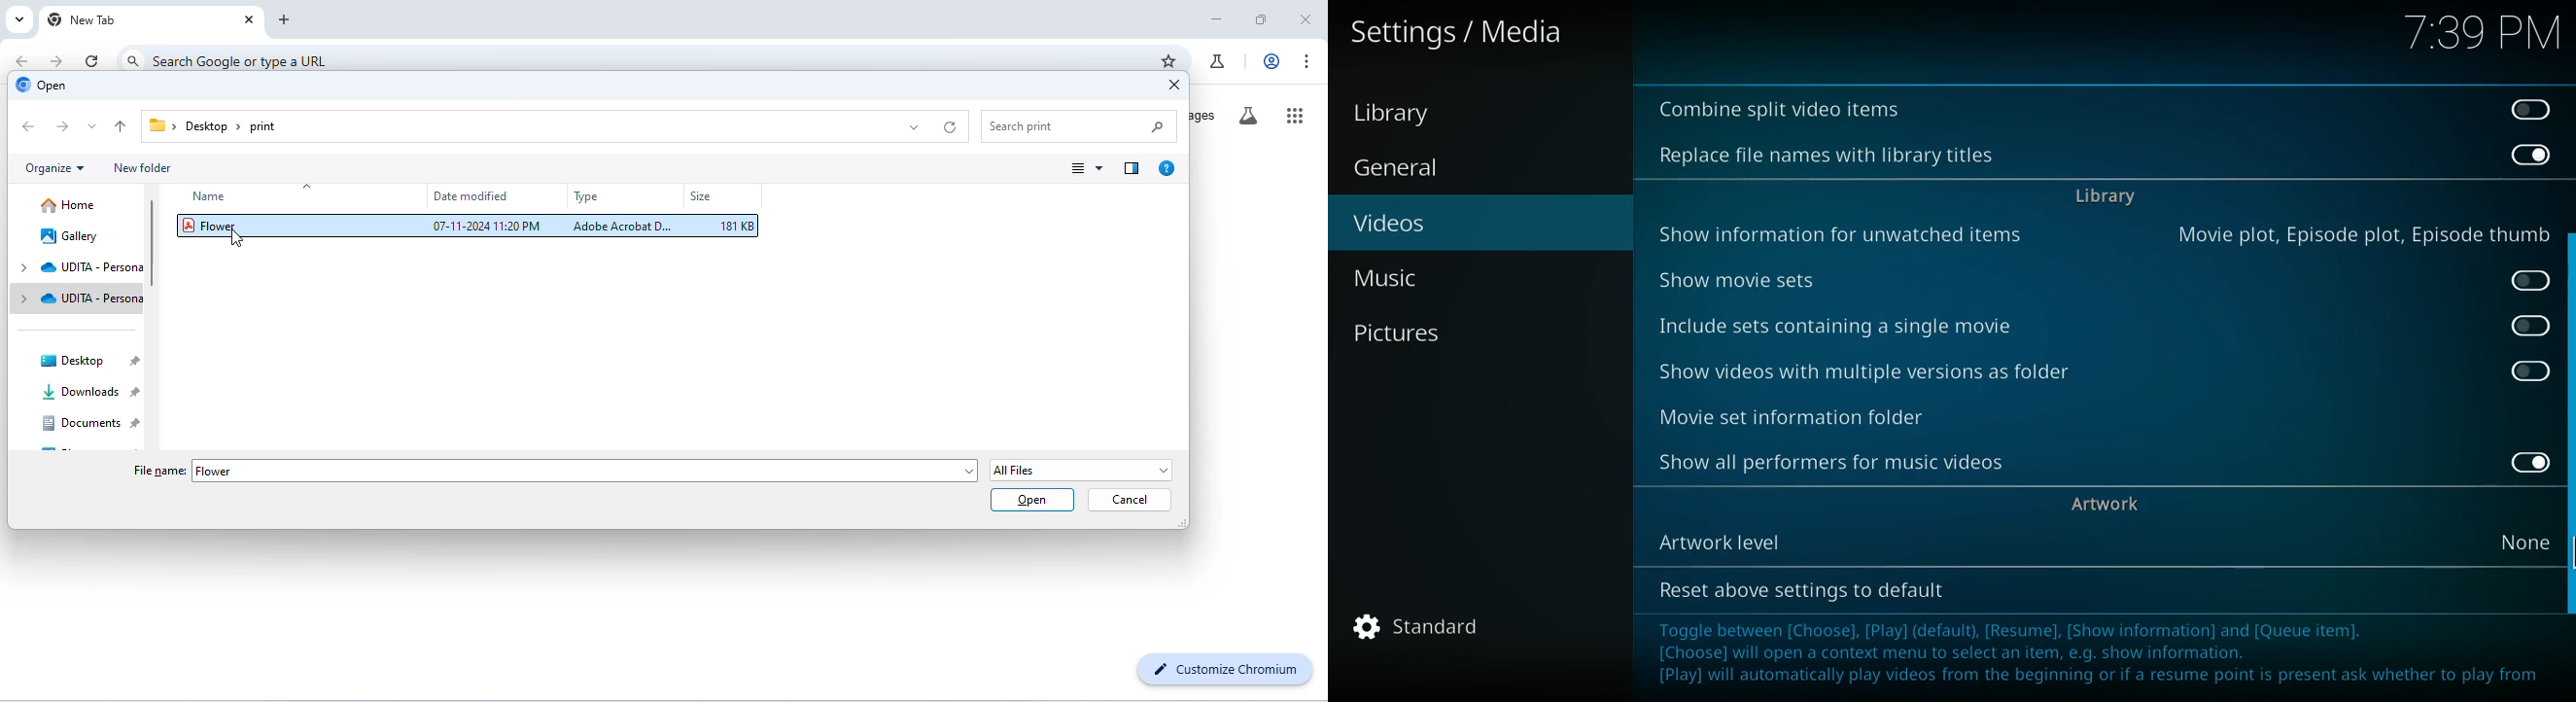 This screenshot has width=2576, height=728. What do you see at coordinates (42, 86) in the screenshot?
I see `open` at bounding box center [42, 86].